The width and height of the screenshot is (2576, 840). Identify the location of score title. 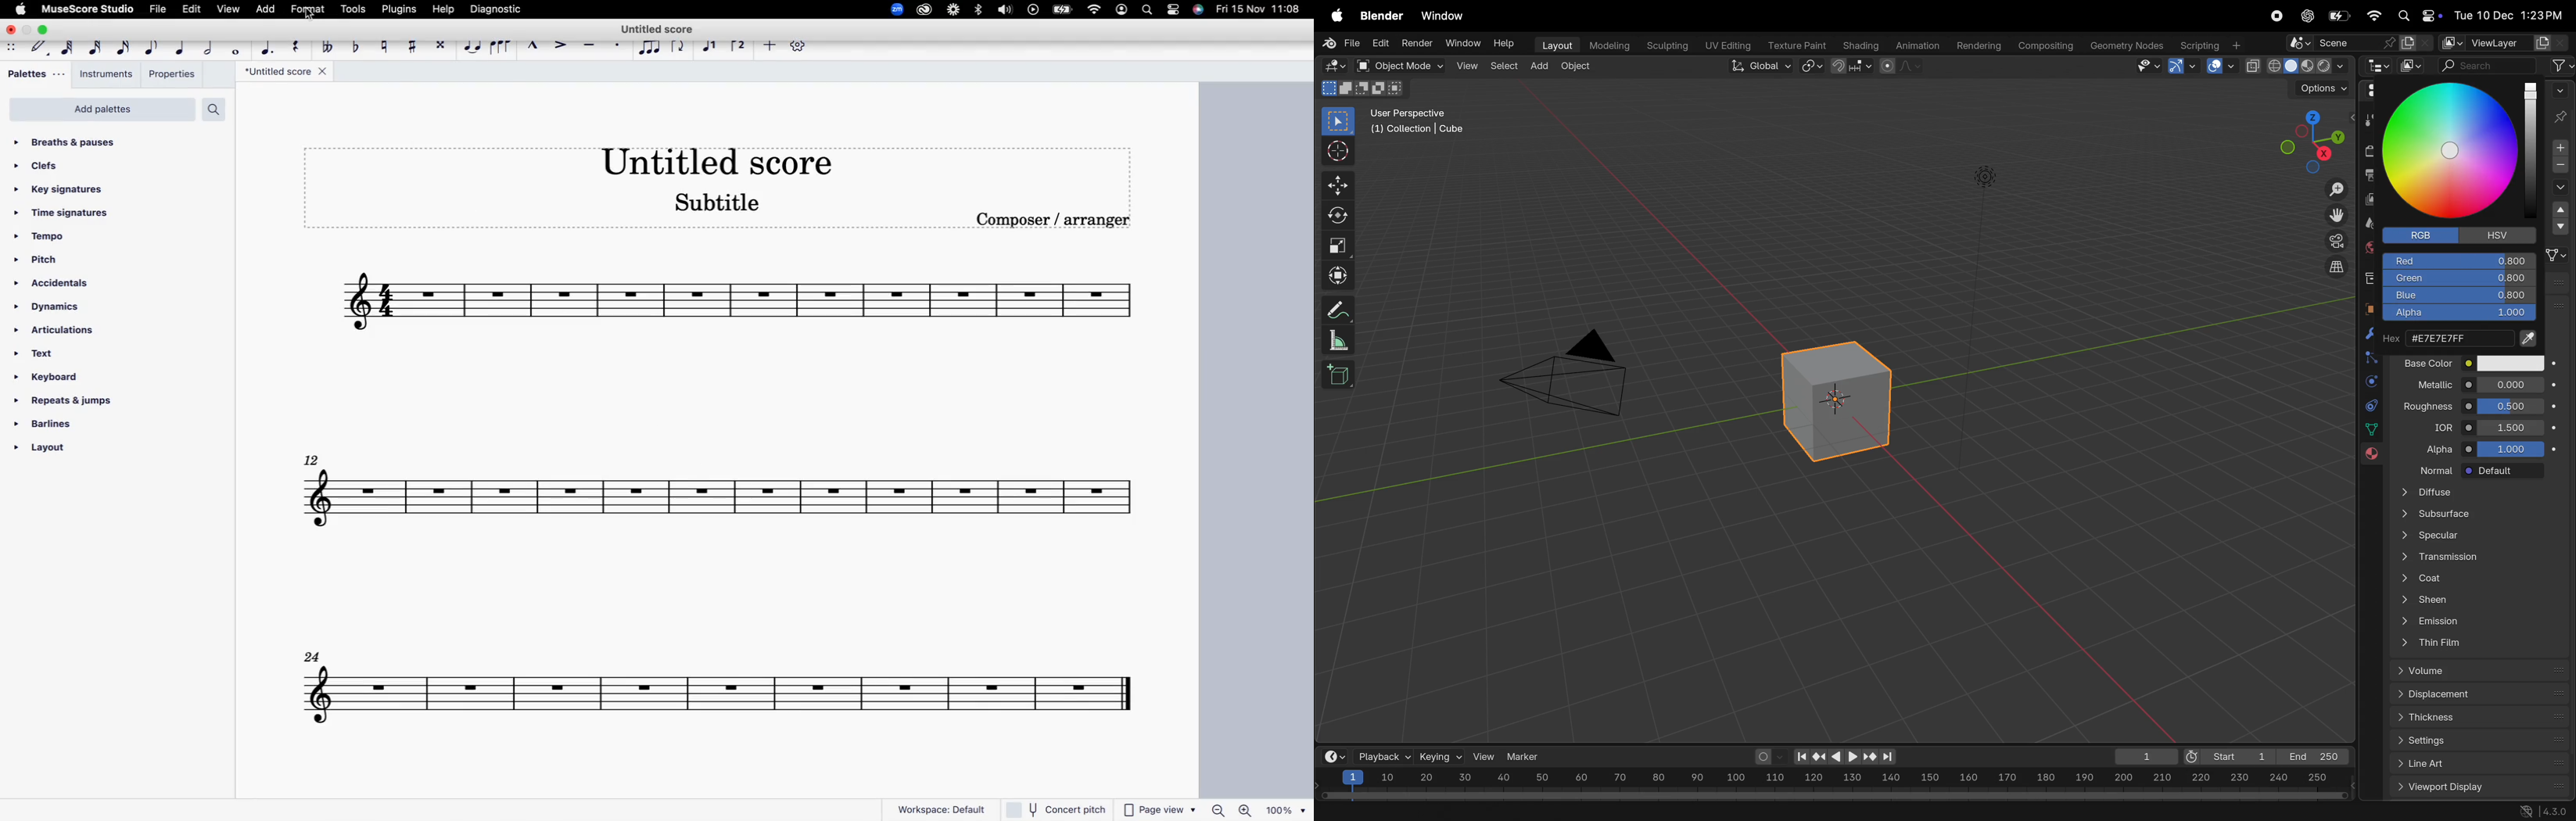
(664, 28).